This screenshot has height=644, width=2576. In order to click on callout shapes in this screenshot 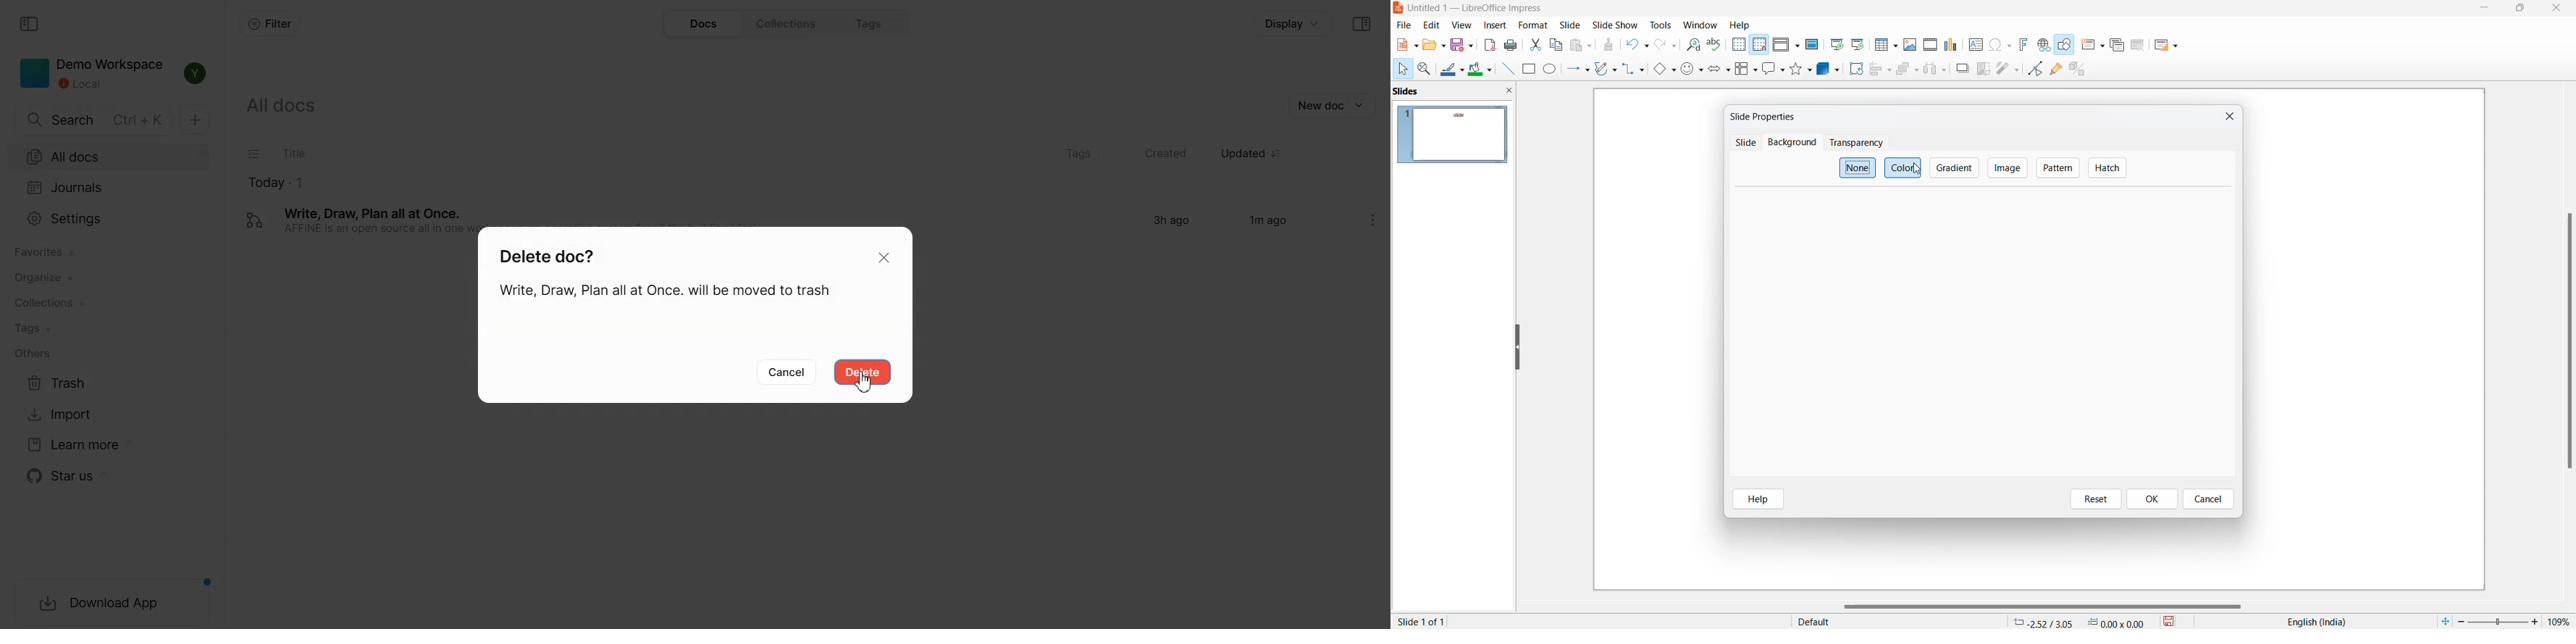, I will do `click(1775, 70)`.